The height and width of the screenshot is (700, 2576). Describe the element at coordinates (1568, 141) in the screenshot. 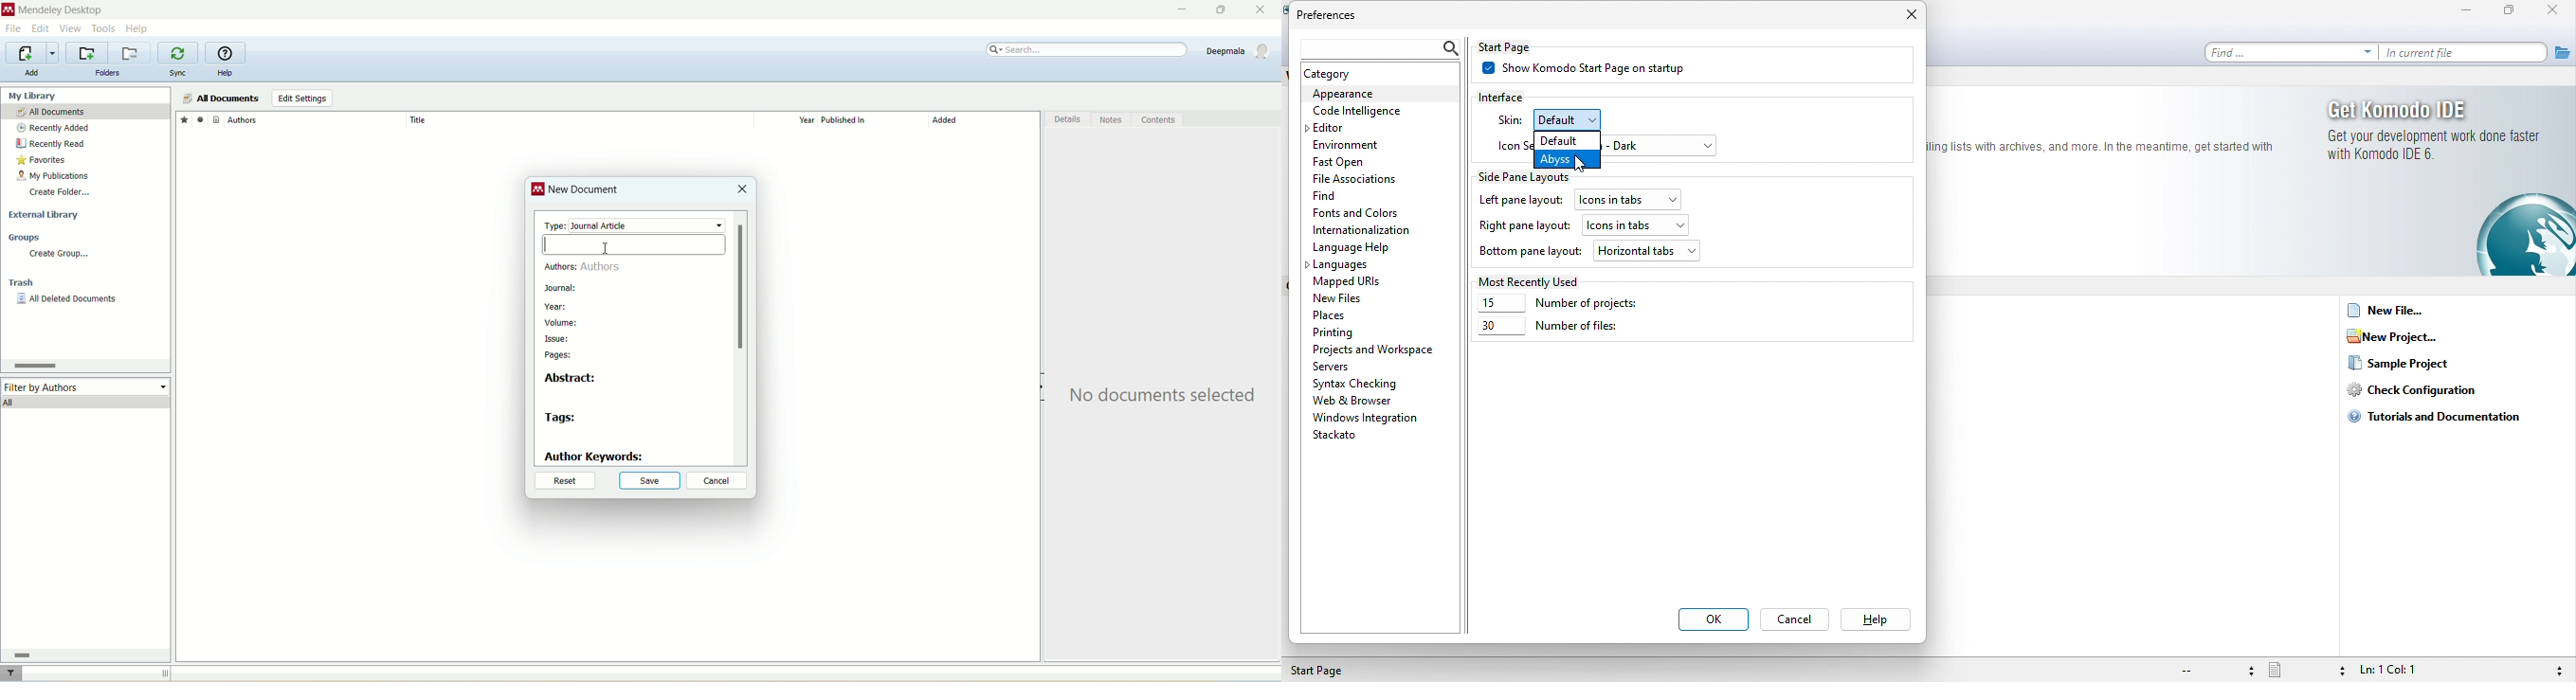

I see `default` at that location.